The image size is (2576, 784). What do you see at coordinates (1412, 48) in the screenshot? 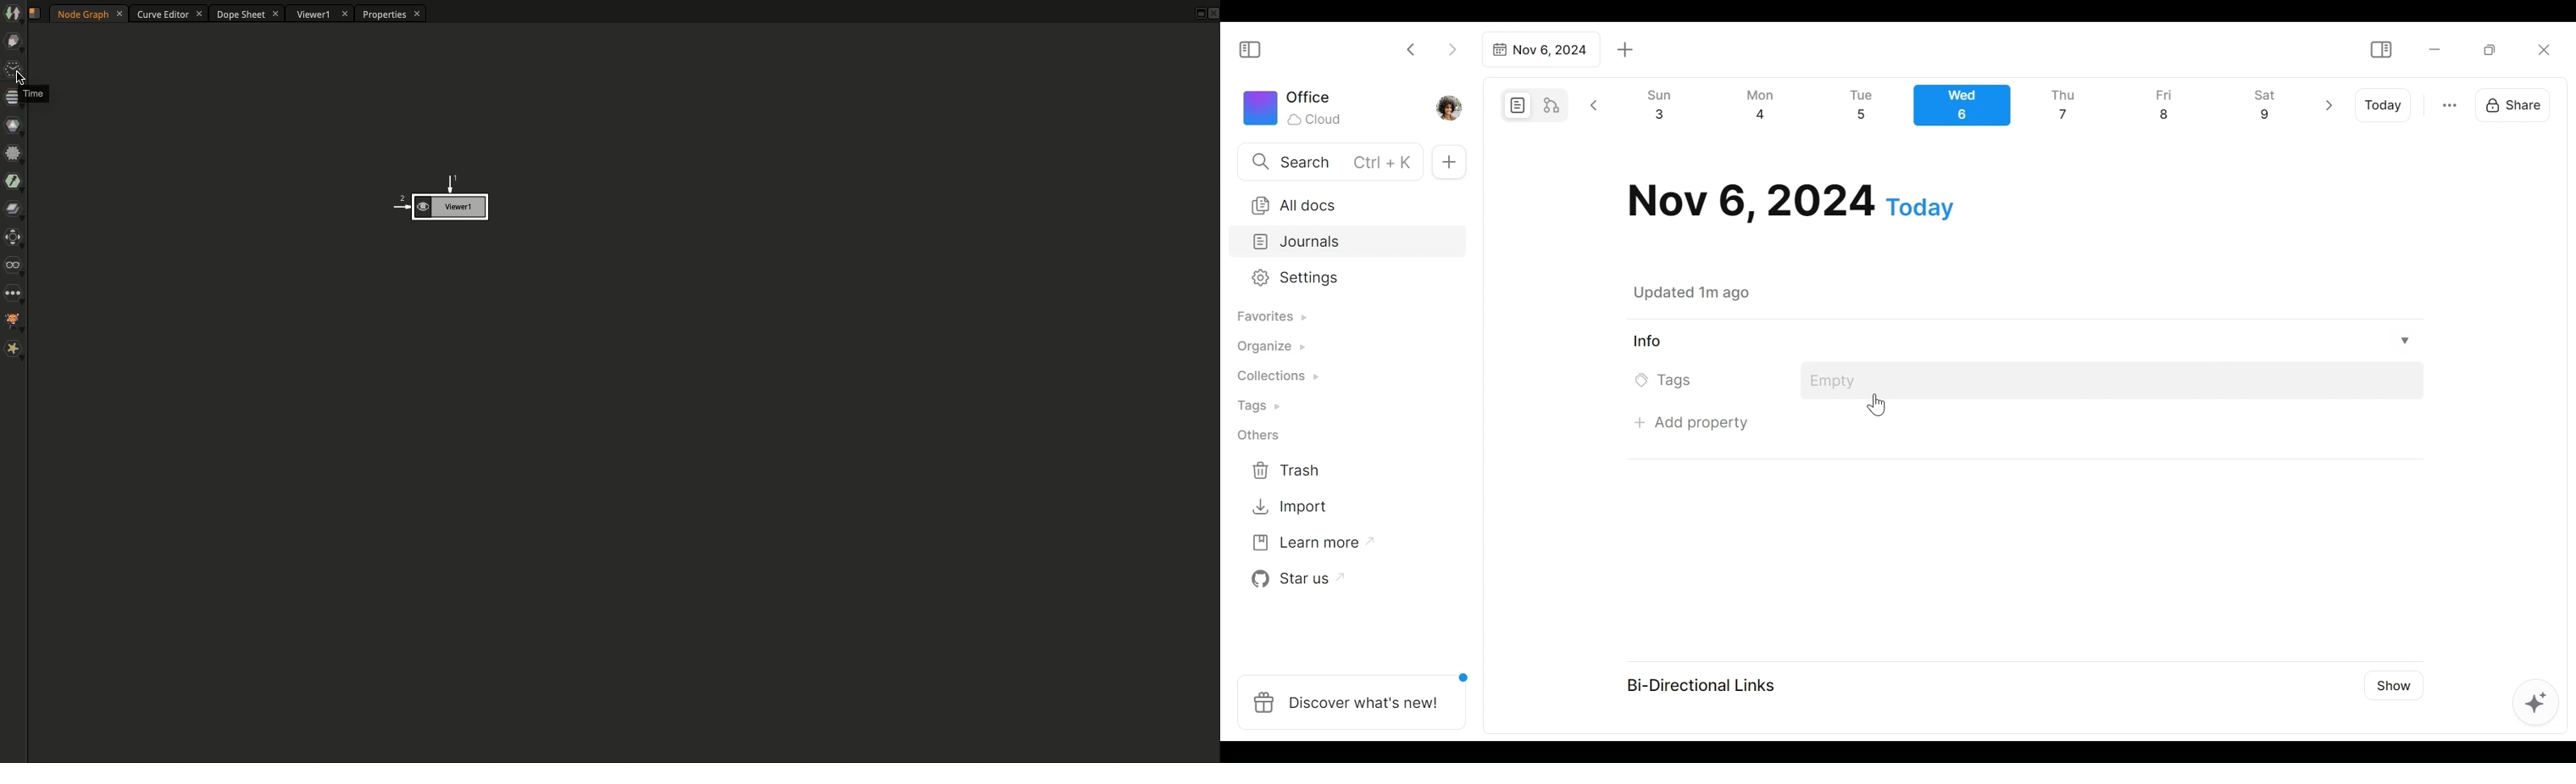
I see `Click to go back` at bounding box center [1412, 48].